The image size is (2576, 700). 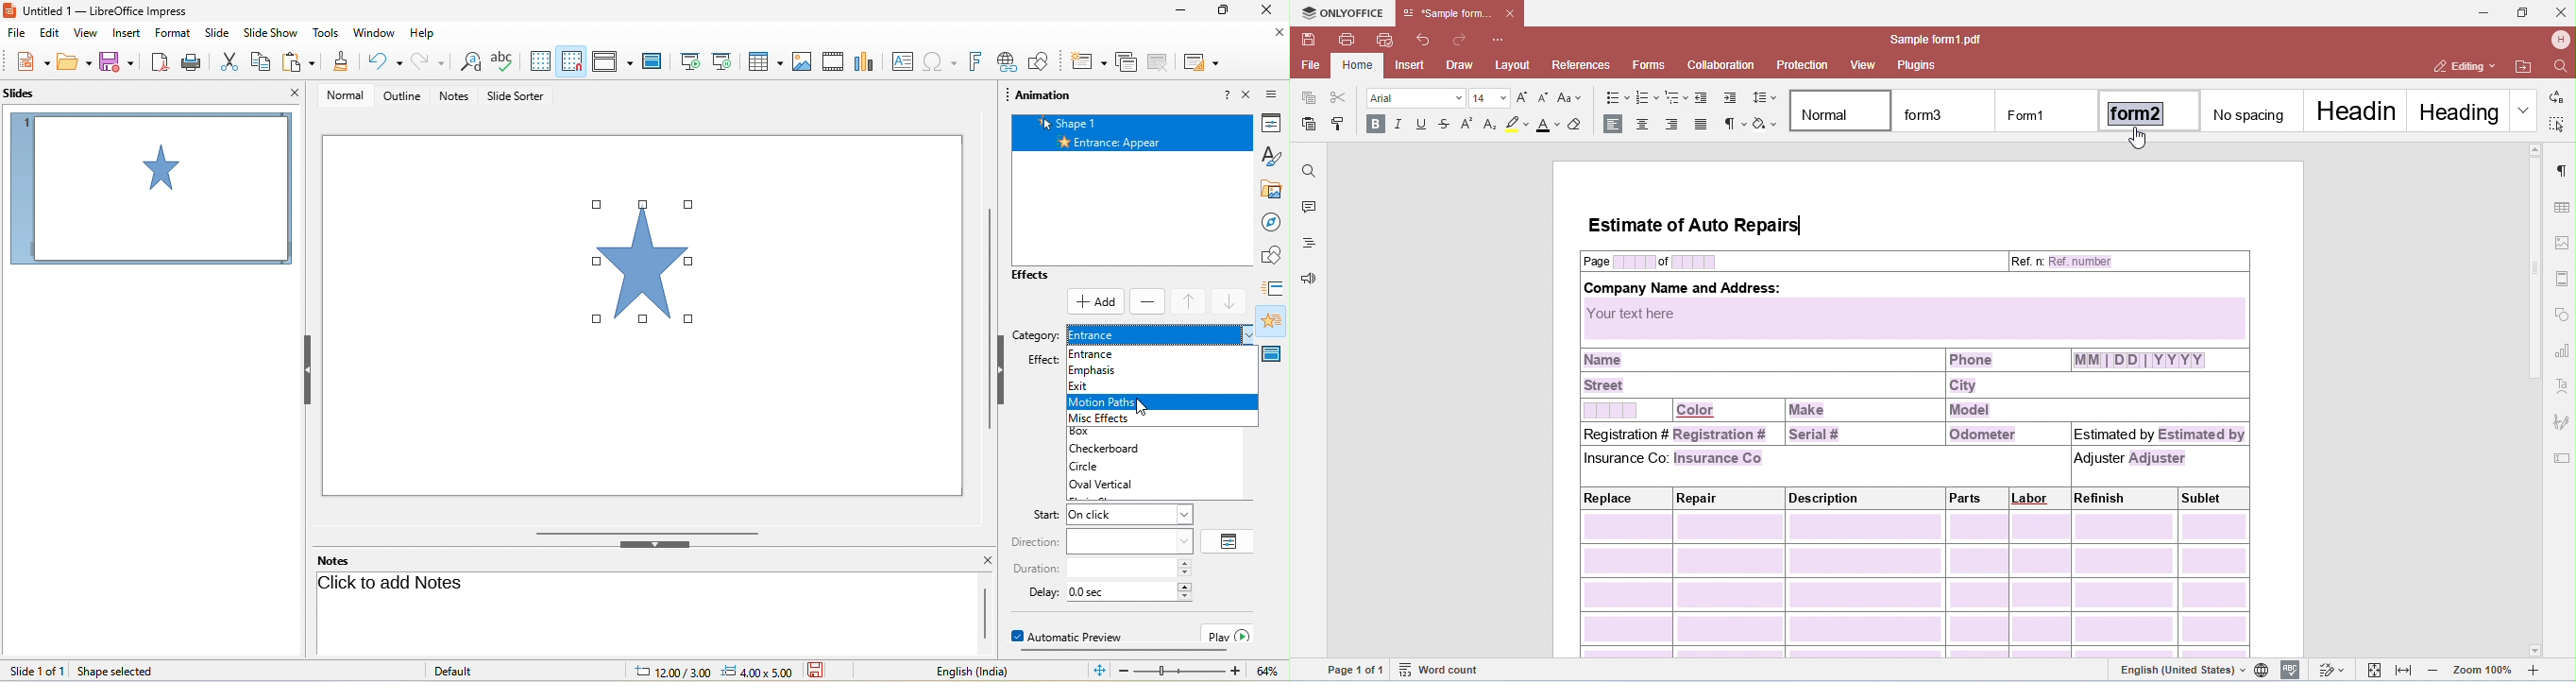 I want to click on insert, so click(x=125, y=34).